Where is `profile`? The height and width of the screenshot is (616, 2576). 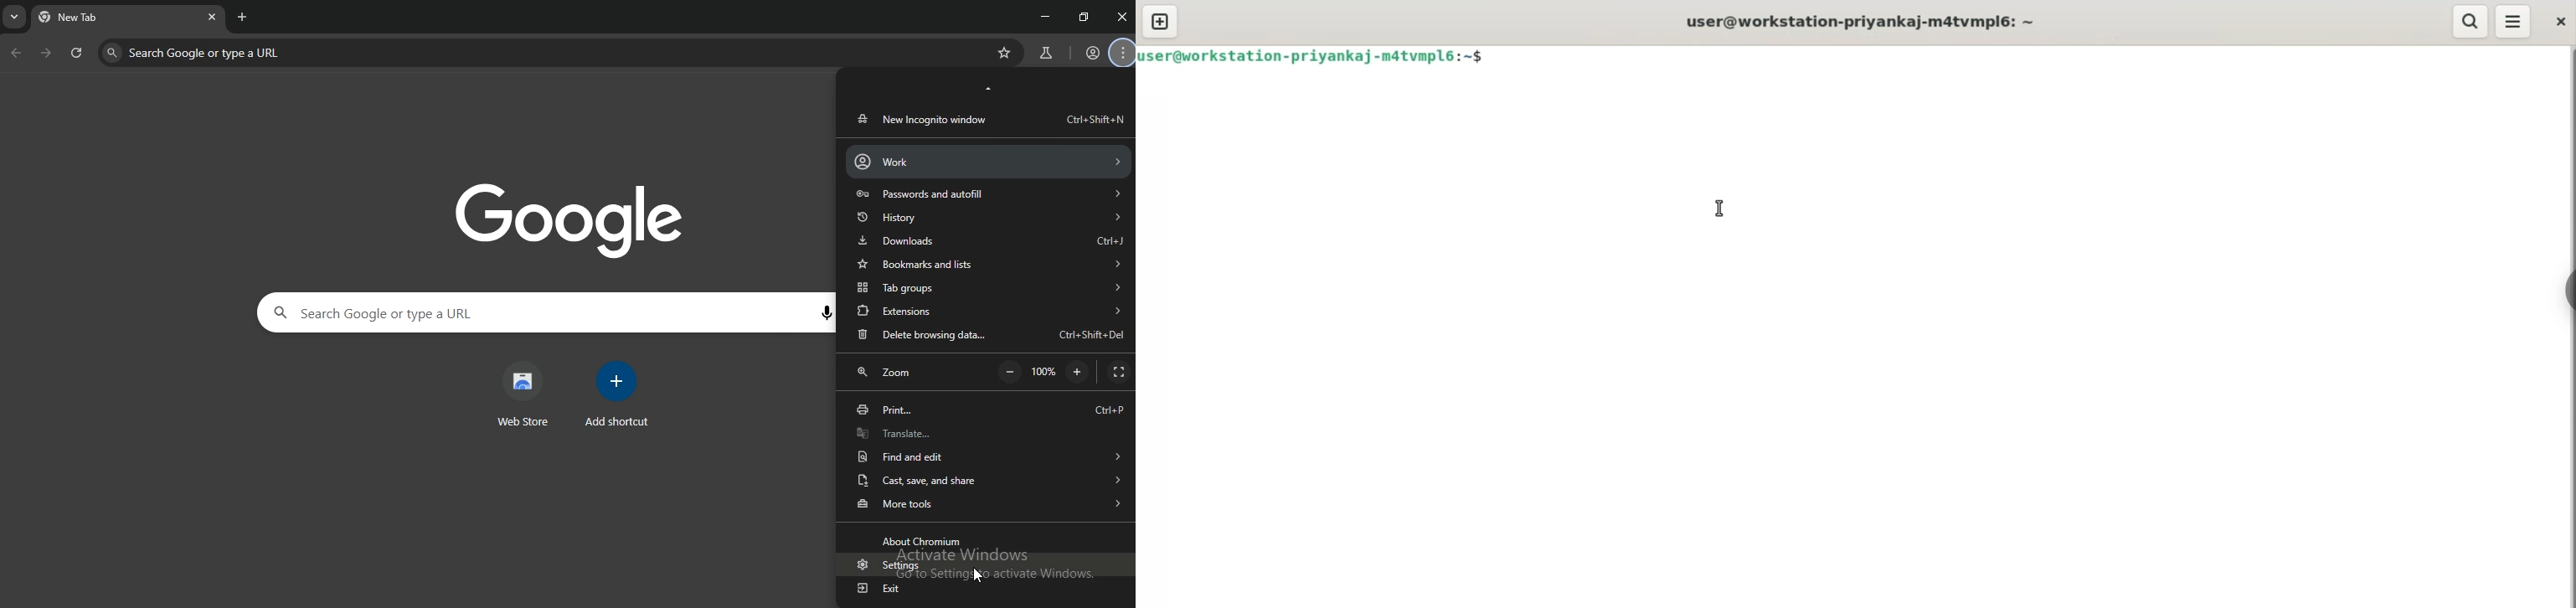 profile is located at coordinates (1093, 54).